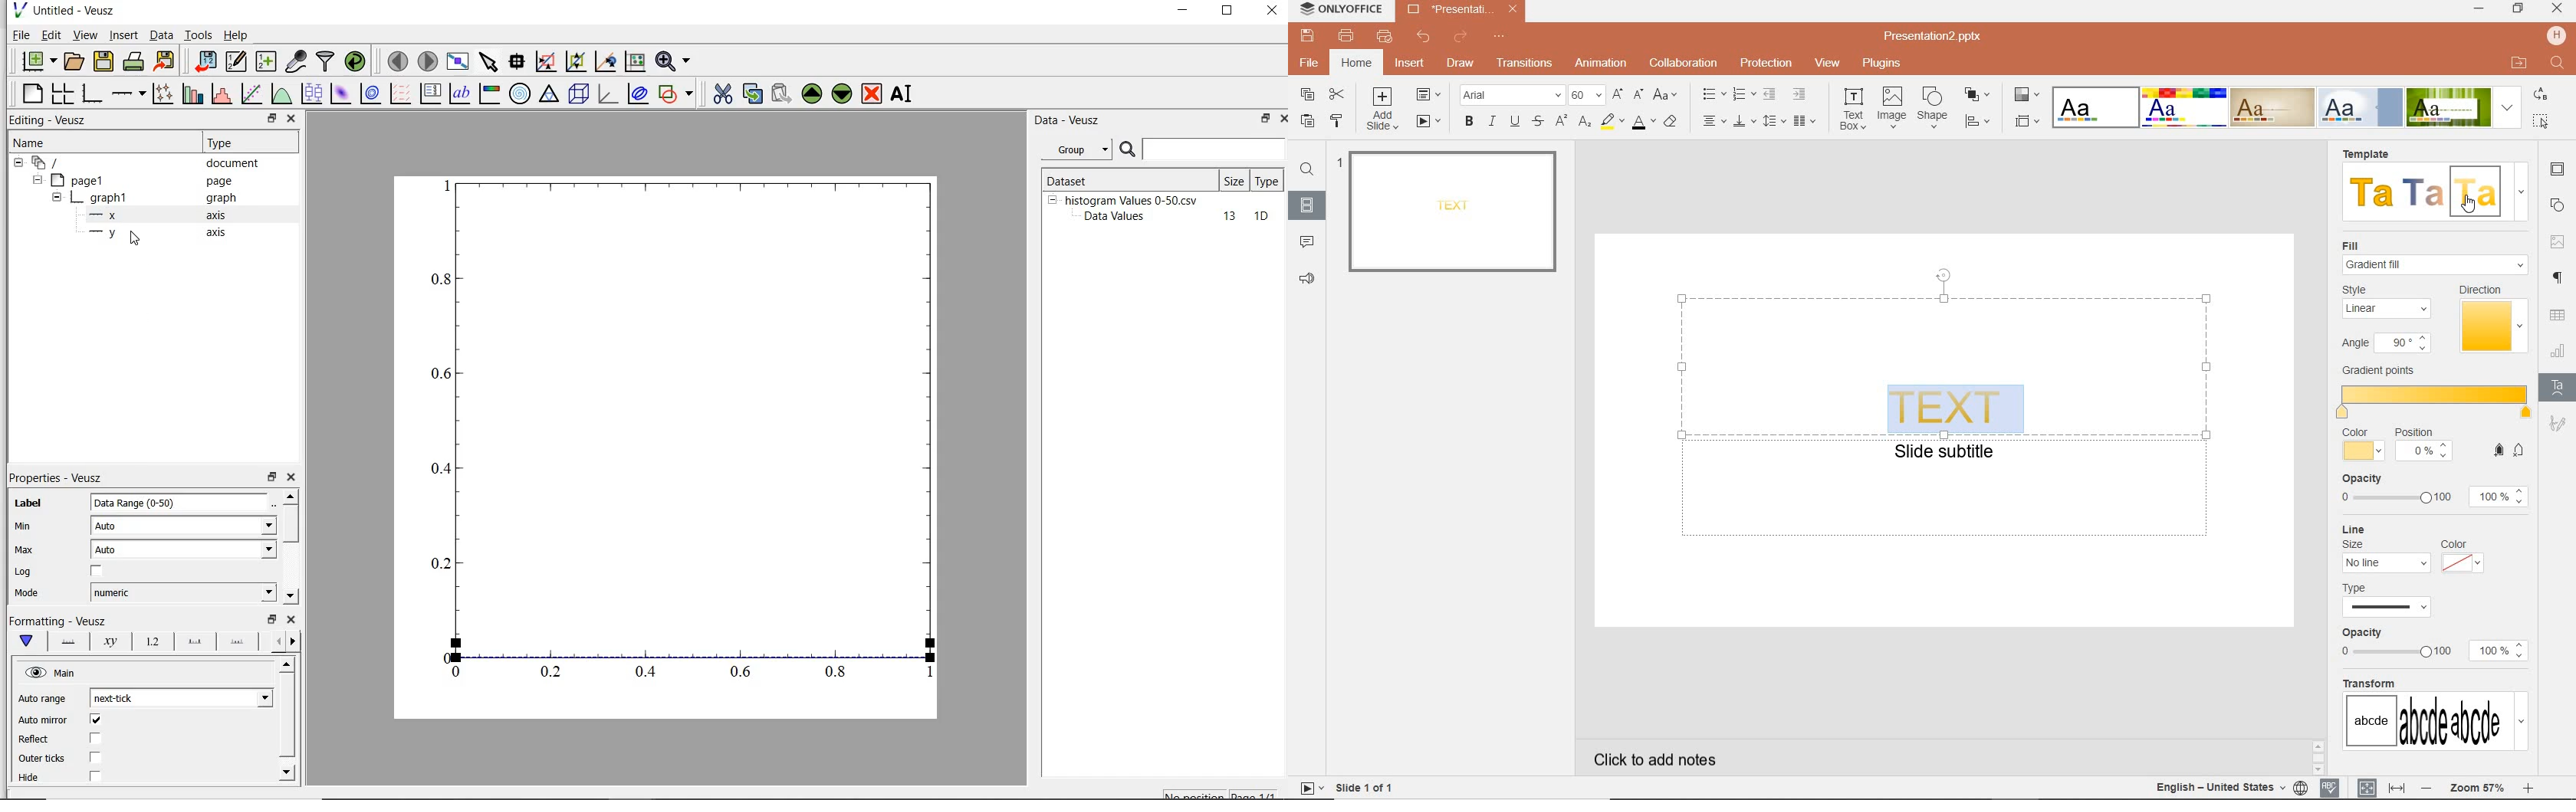 The image size is (2576, 812). What do you see at coordinates (183, 526) in the screenshot?
I see `Auto` at bounding box center [183, 526].